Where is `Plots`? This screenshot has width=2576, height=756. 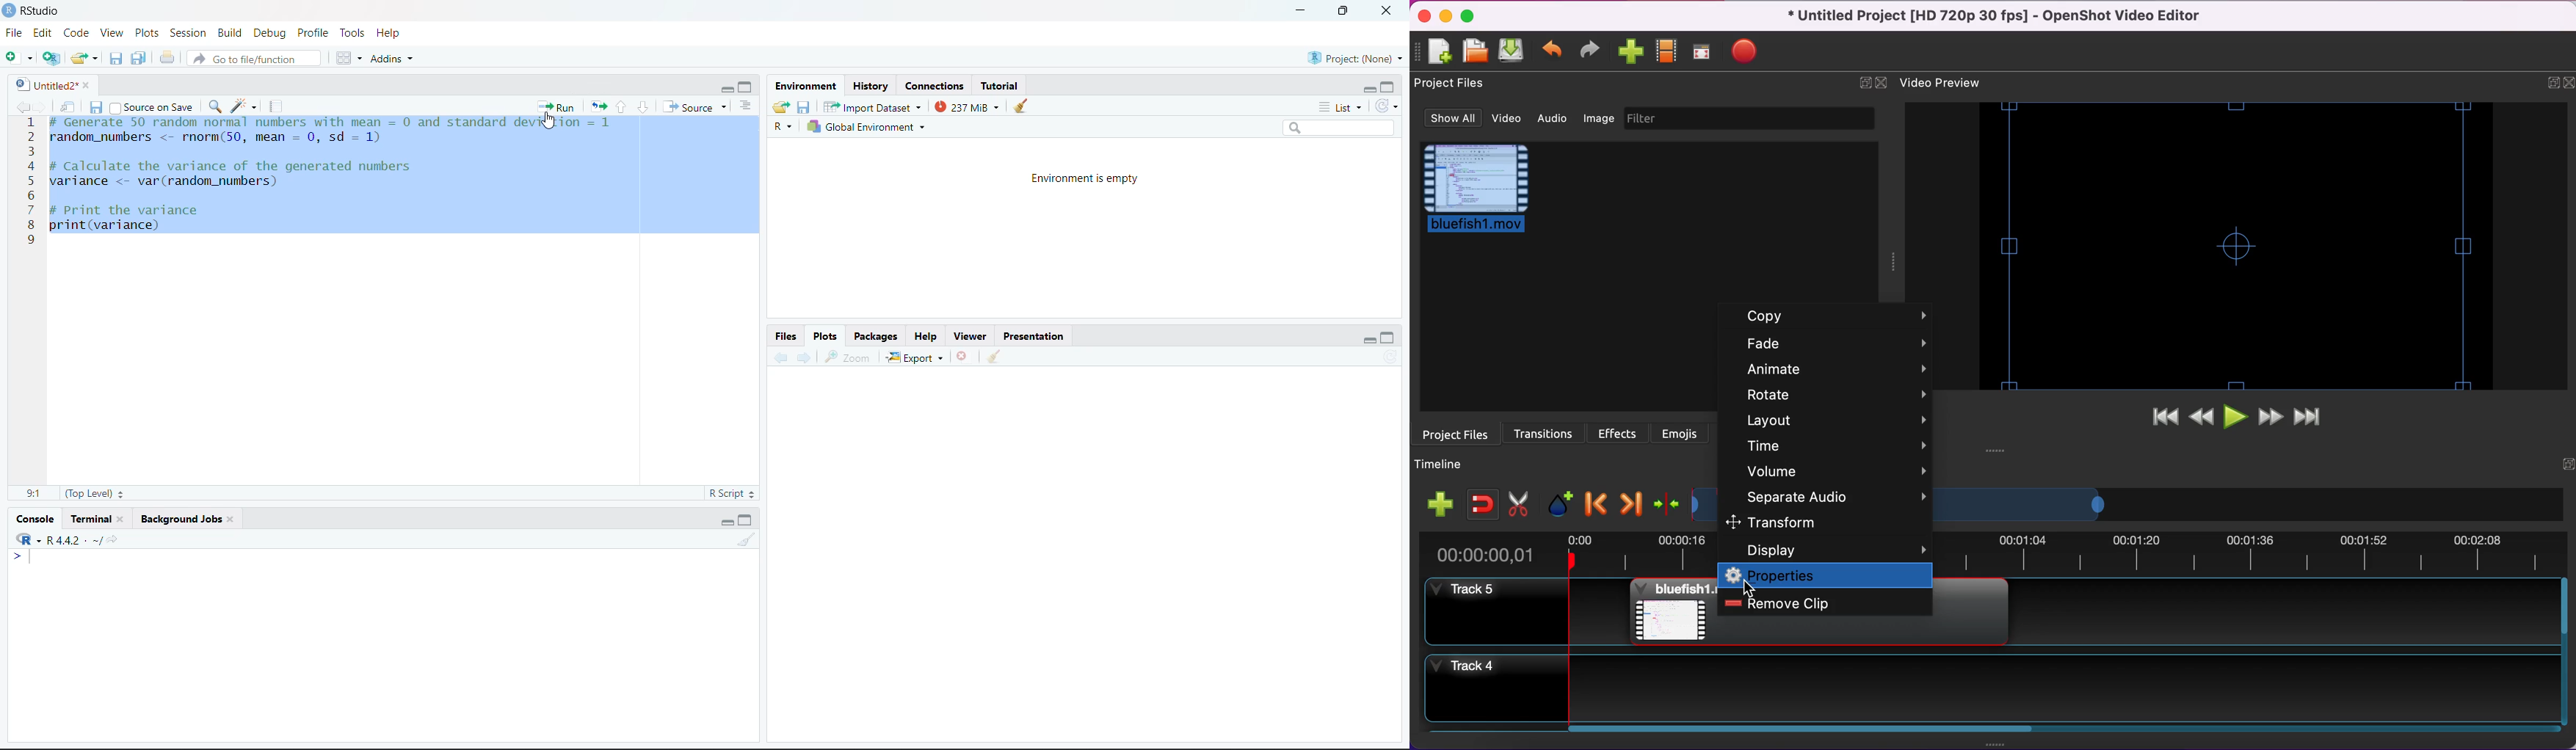 Plots is located at coordinates (147, 33).